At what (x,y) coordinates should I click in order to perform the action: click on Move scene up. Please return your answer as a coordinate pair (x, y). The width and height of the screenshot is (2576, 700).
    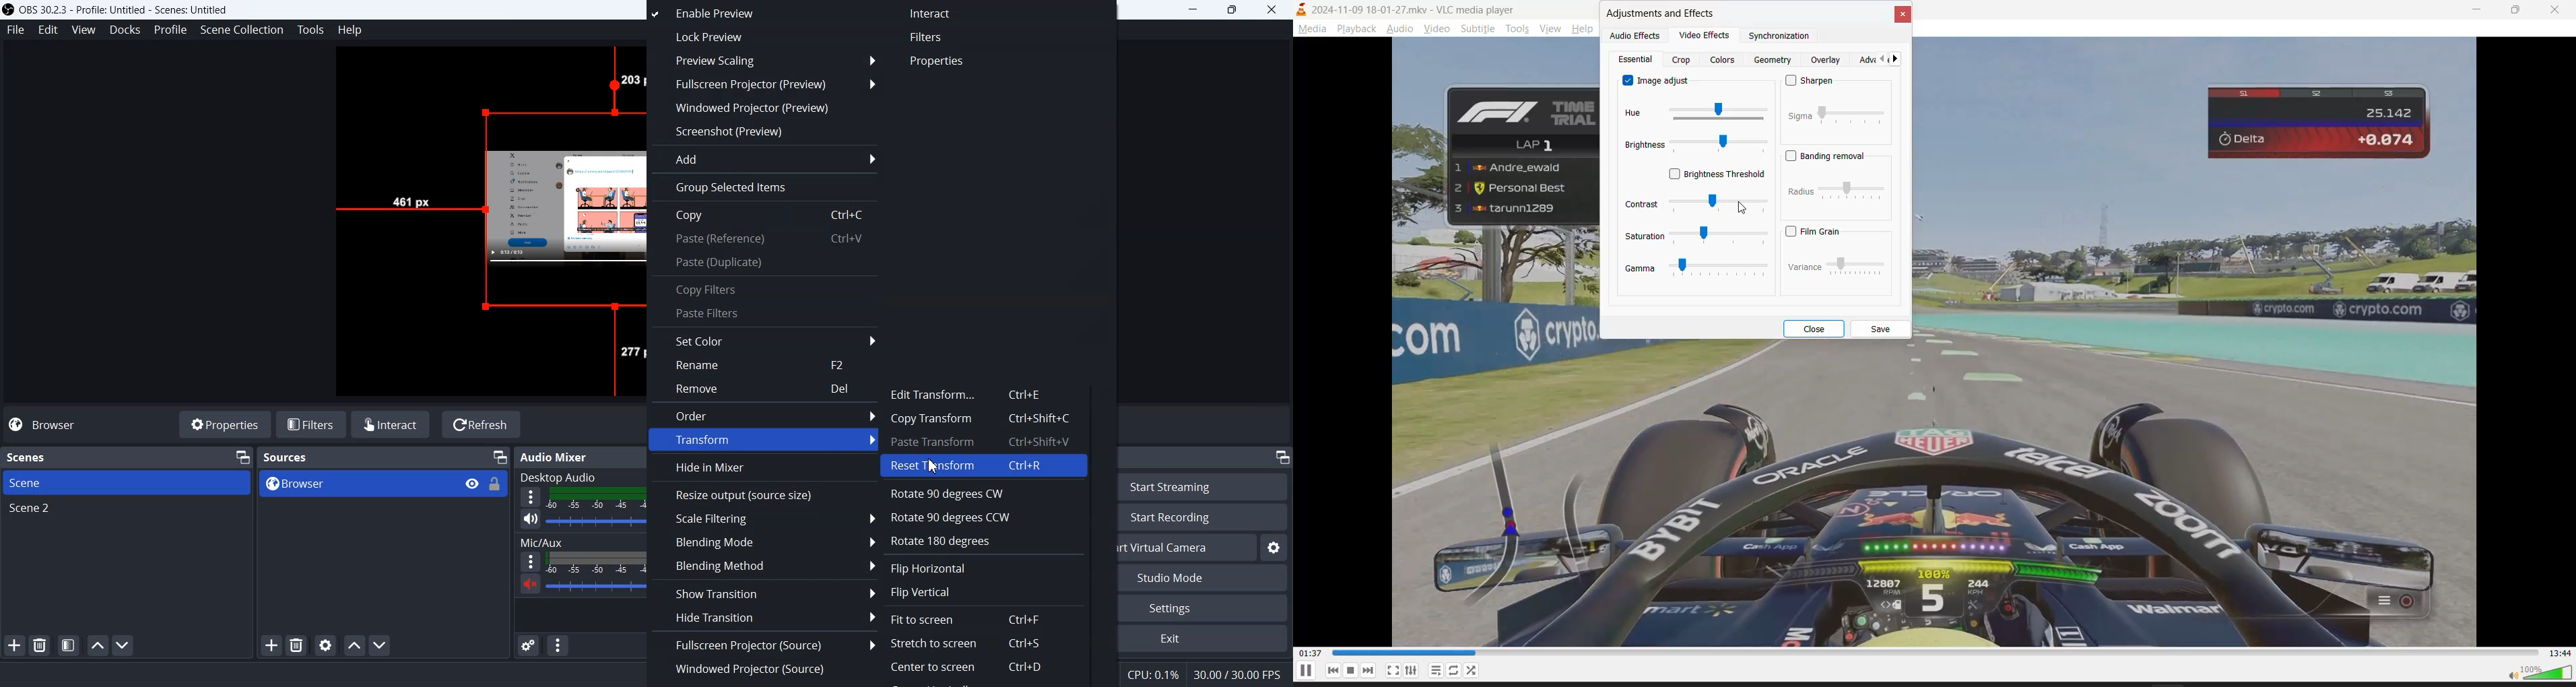
    Looking at the image, I should click on (97, 646).